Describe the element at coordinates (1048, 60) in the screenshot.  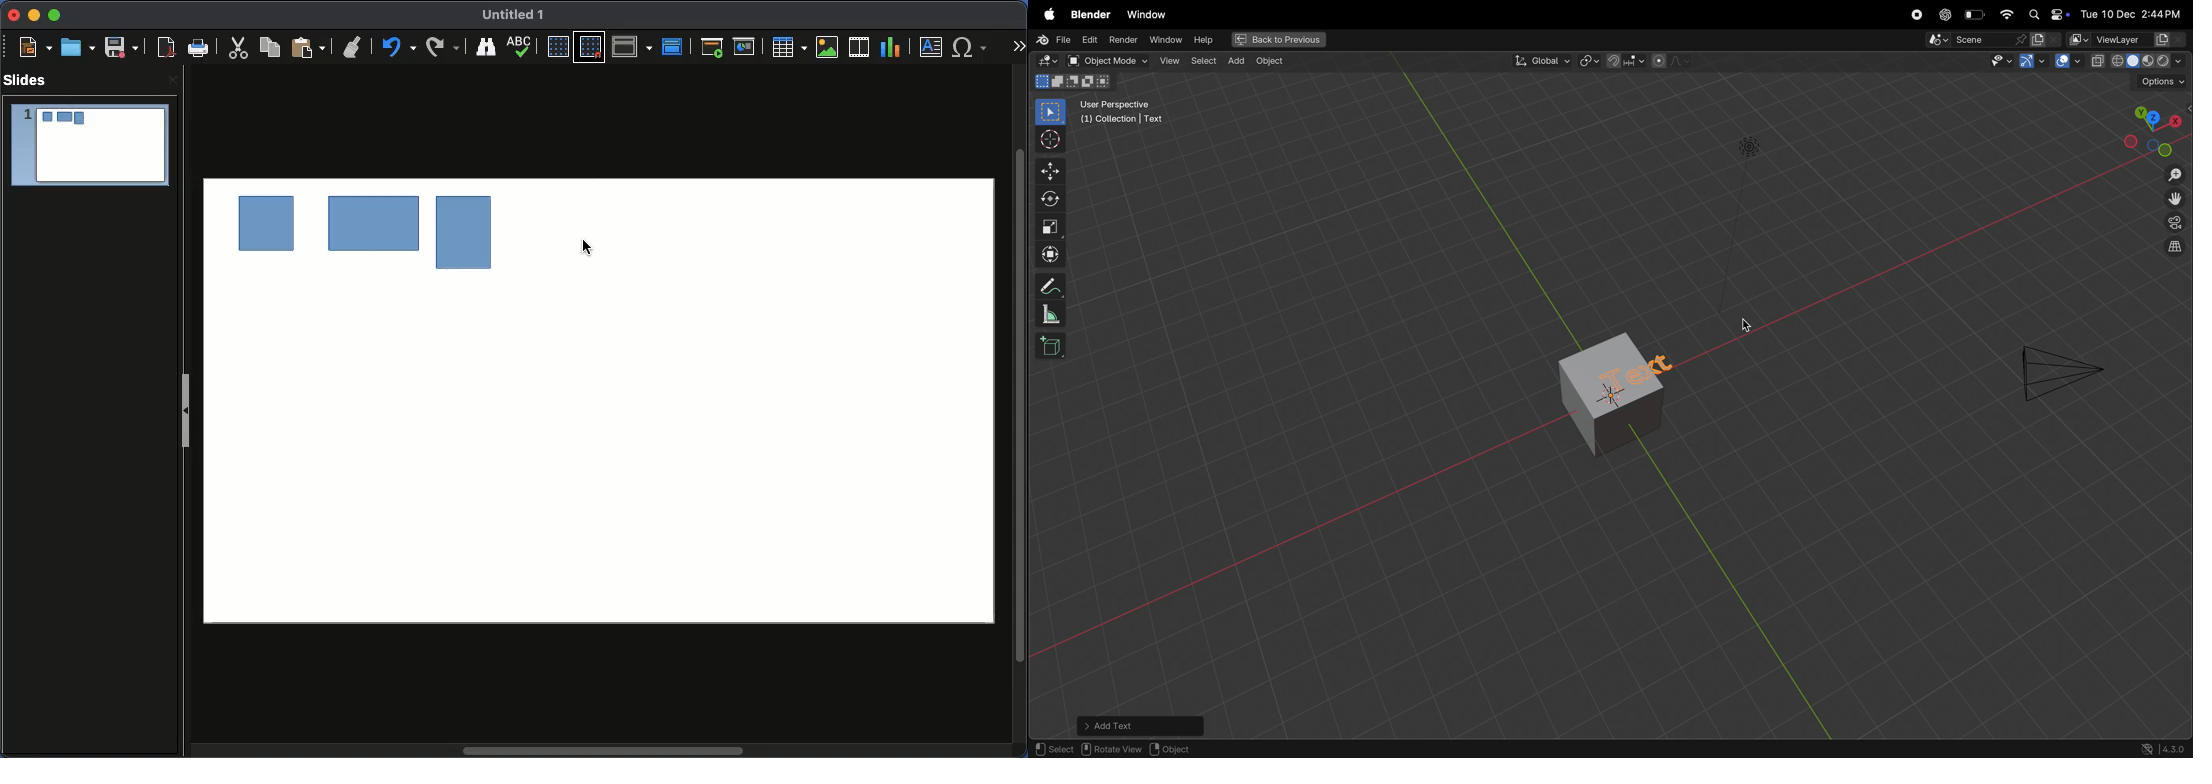
I see `edit mode` at that location.